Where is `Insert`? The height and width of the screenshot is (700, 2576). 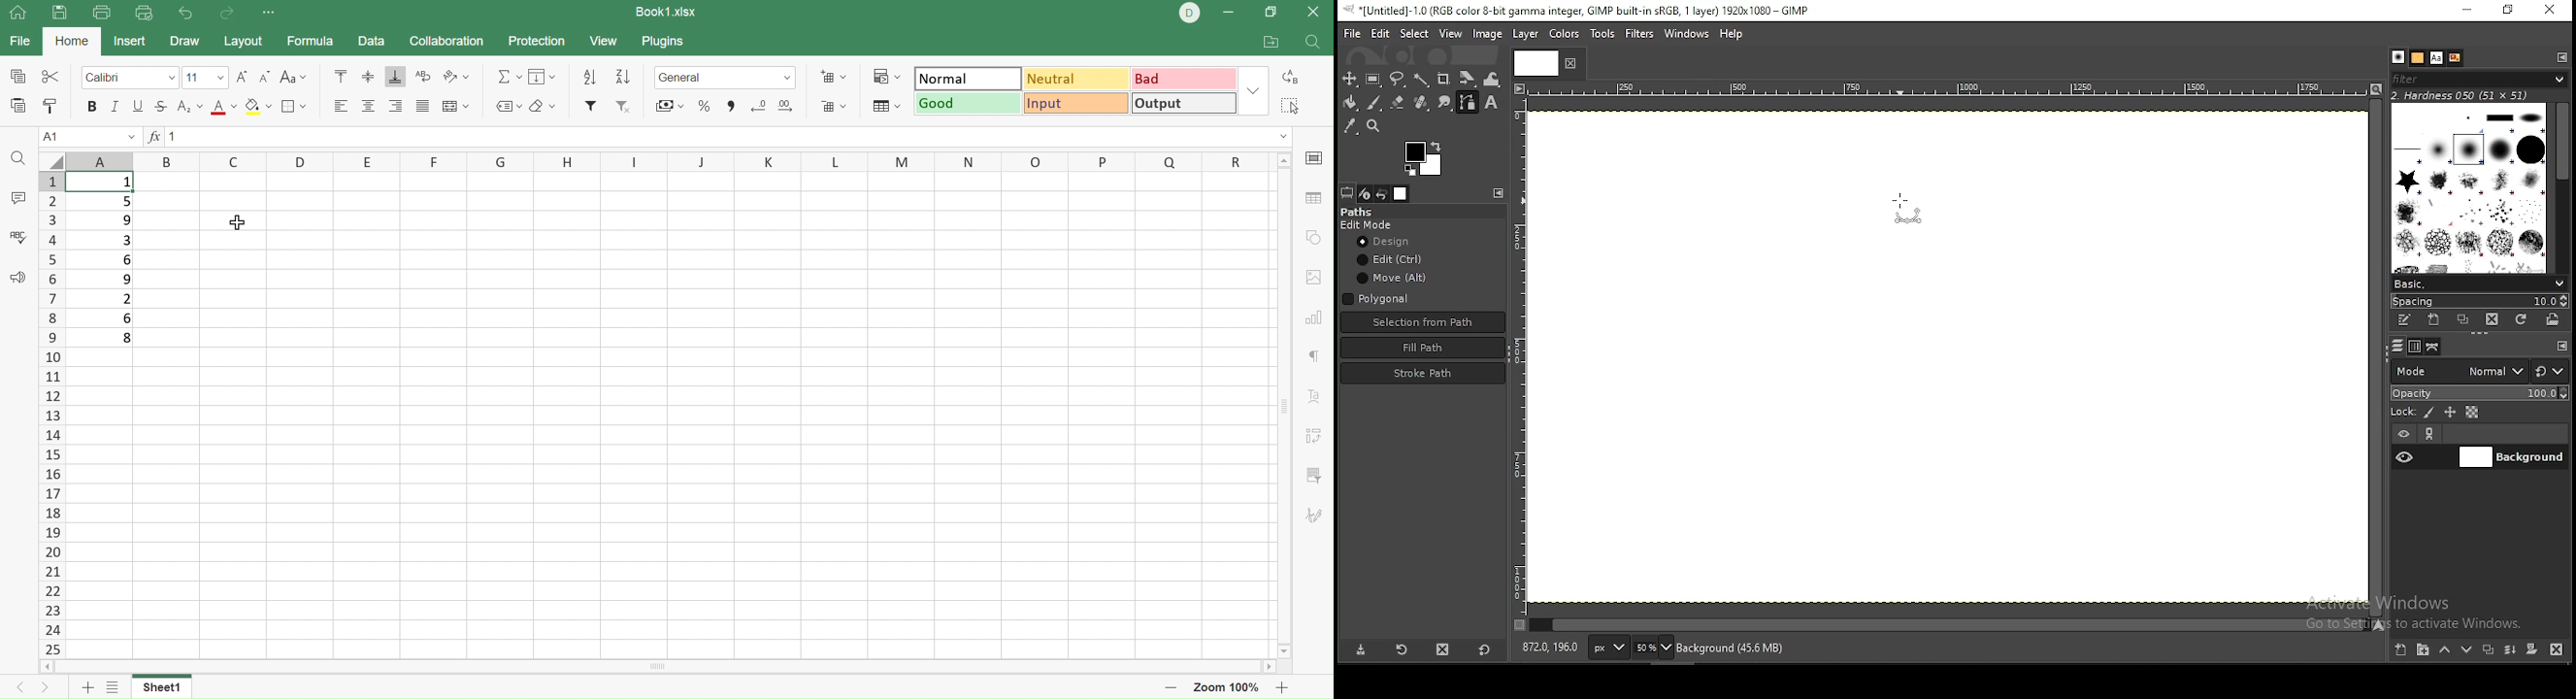
Insert is located at coordinates (130, 42).